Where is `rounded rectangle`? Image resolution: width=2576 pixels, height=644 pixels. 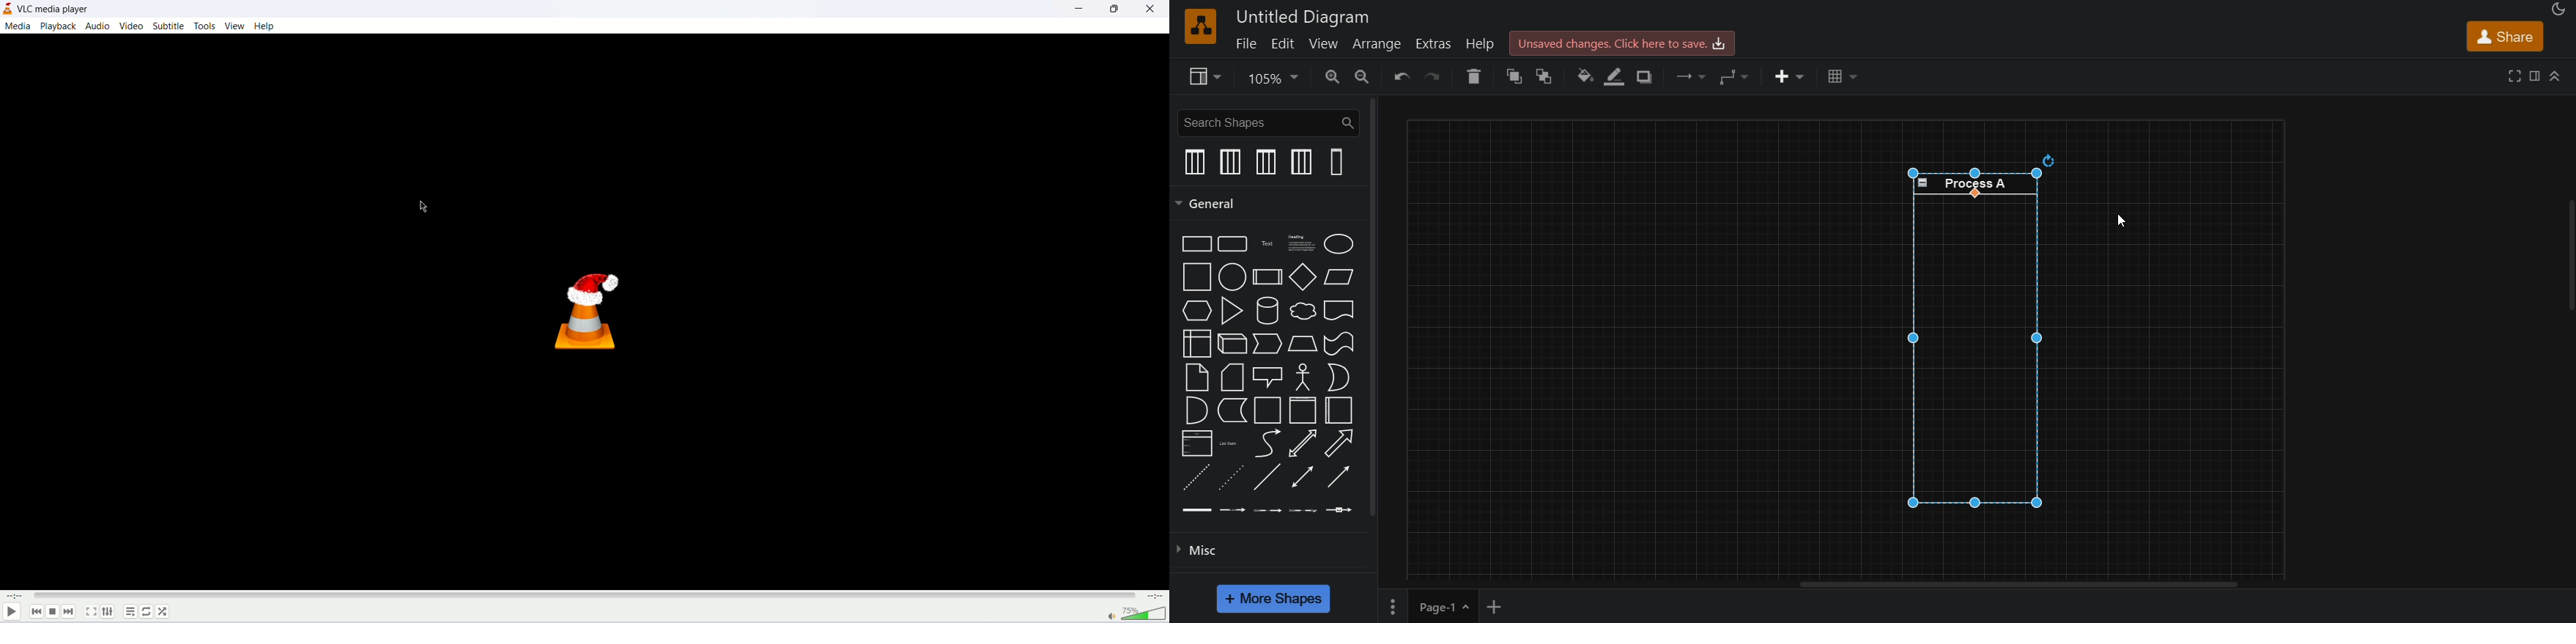
rounded rectangle is located at coordinates (1233, 245).